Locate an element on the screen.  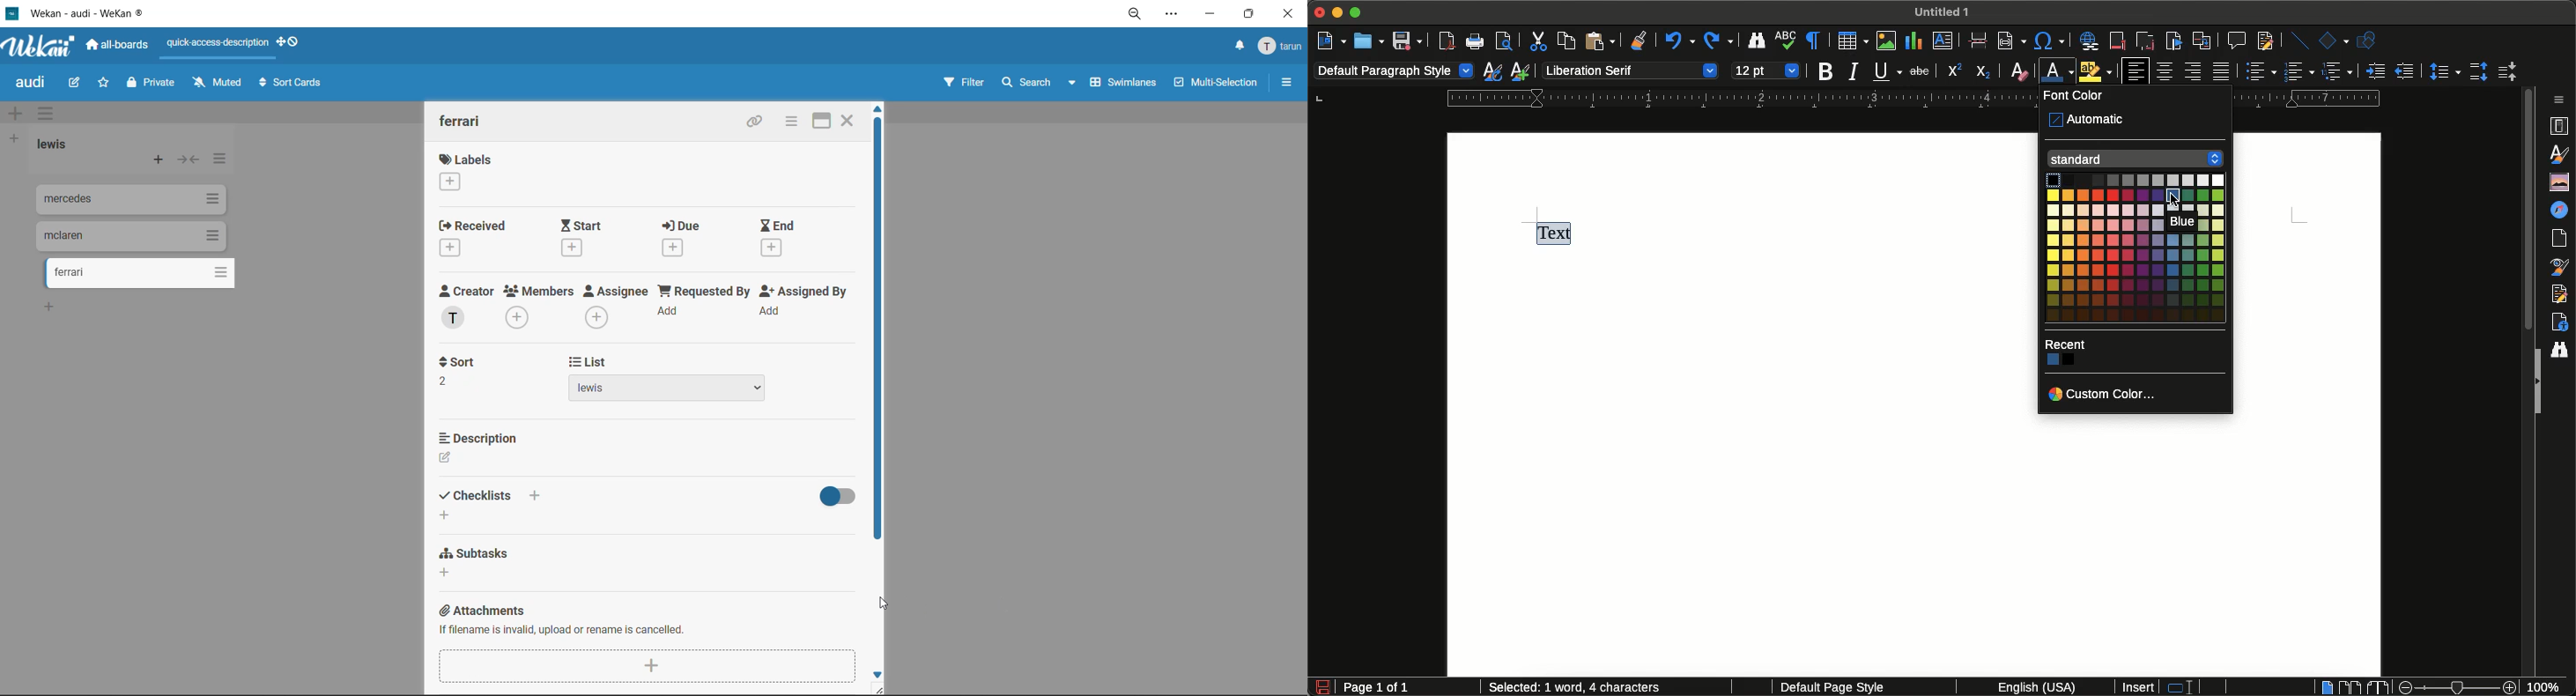
Page is located at coordinates (2563, 239).